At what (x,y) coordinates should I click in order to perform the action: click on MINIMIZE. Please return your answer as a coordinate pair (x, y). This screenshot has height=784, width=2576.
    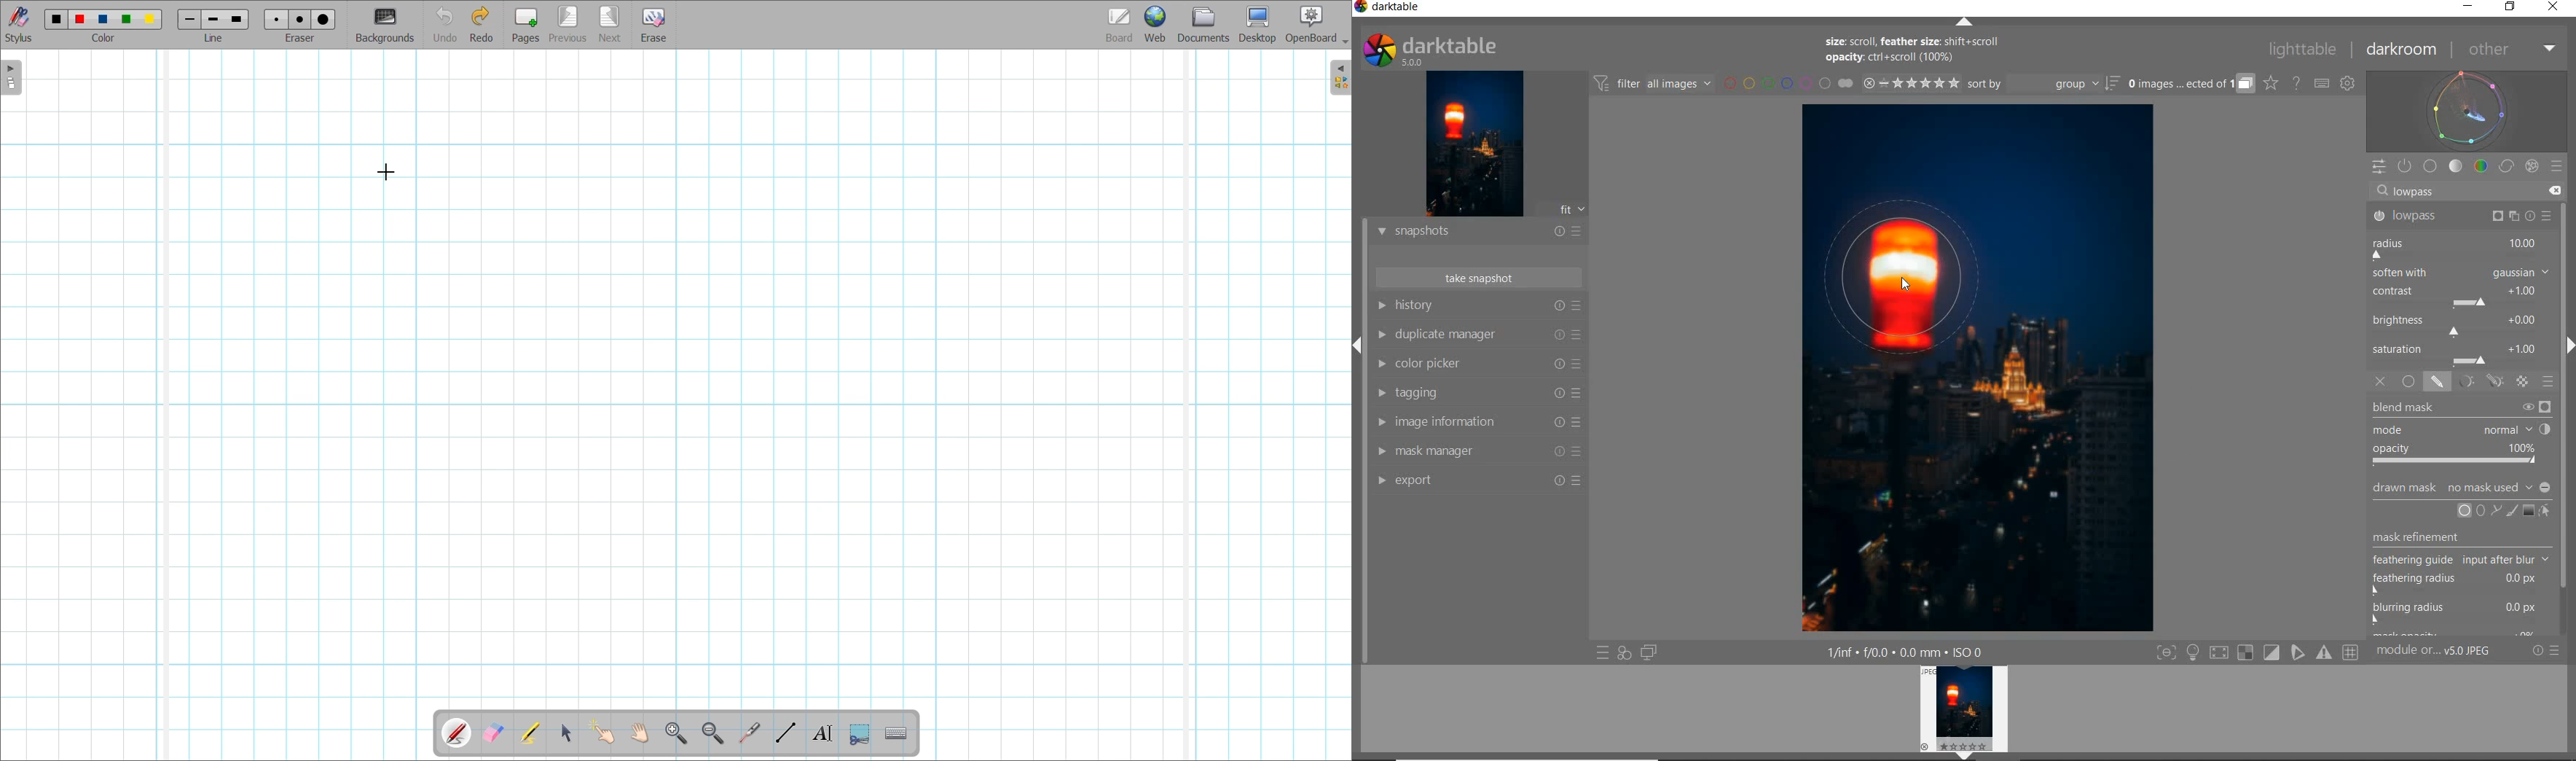
    Looking at the image, I should click on (2466, 7).